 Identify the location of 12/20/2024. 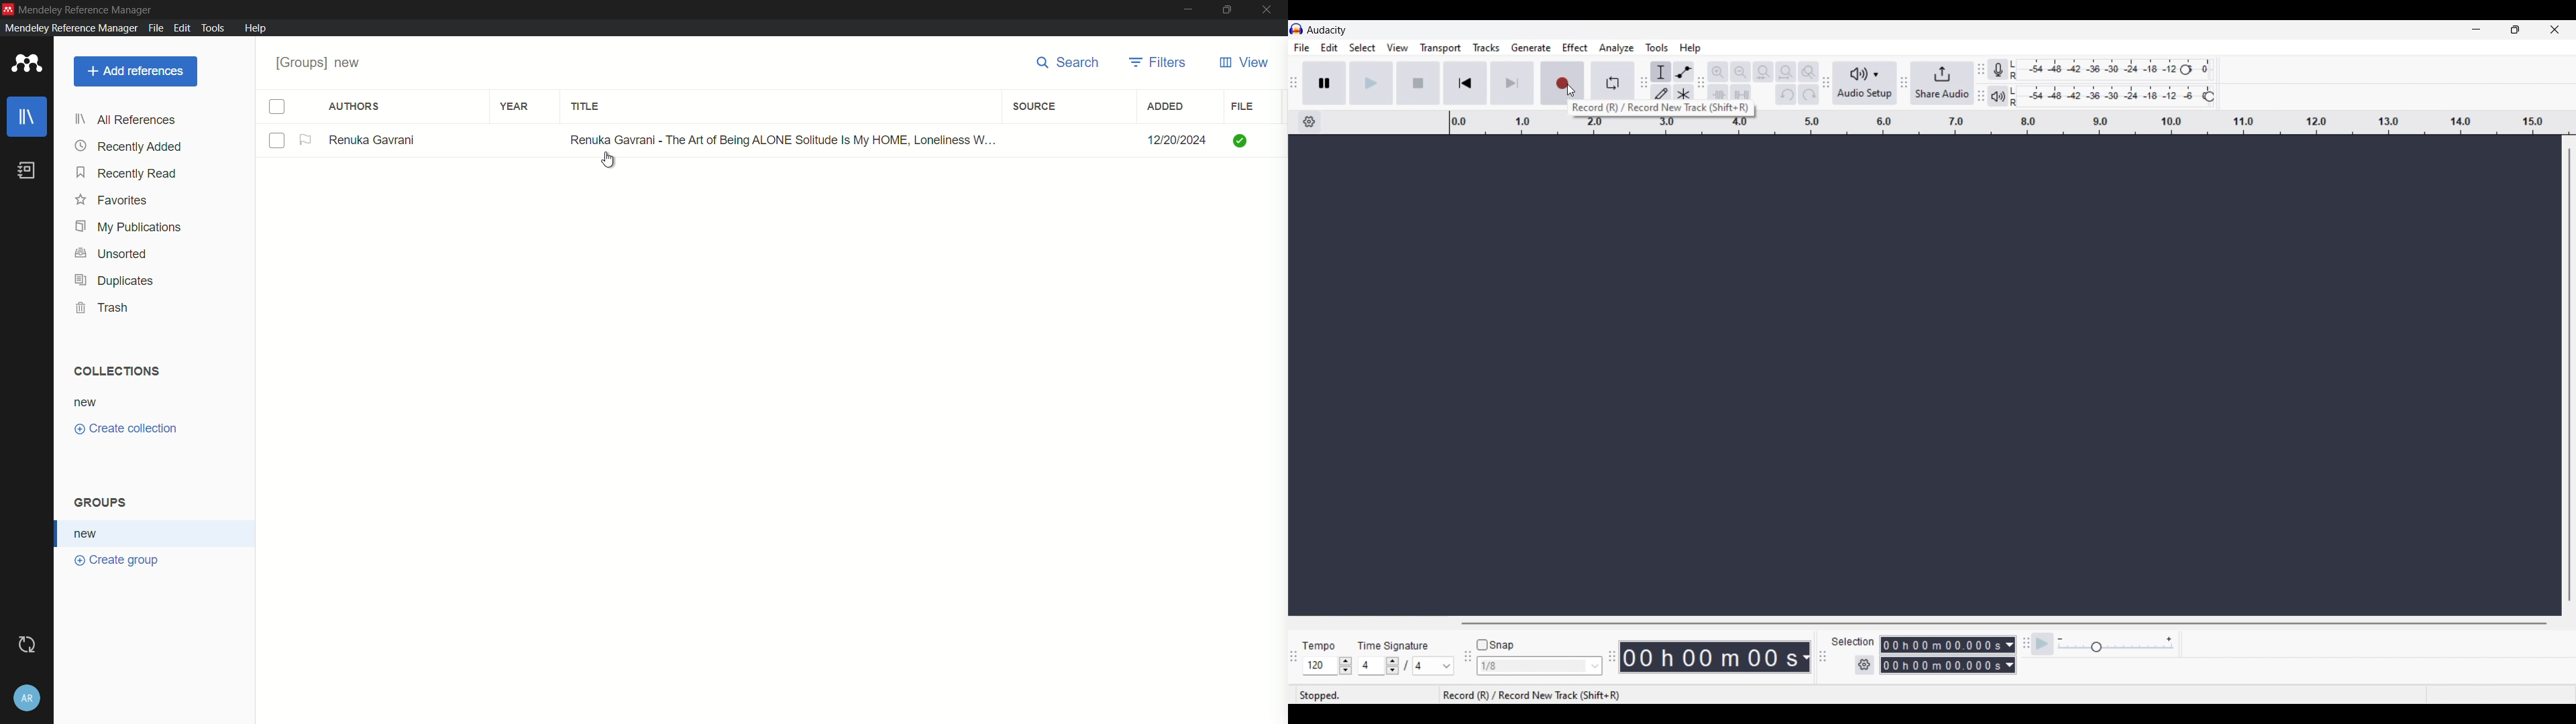
(1175, 138).